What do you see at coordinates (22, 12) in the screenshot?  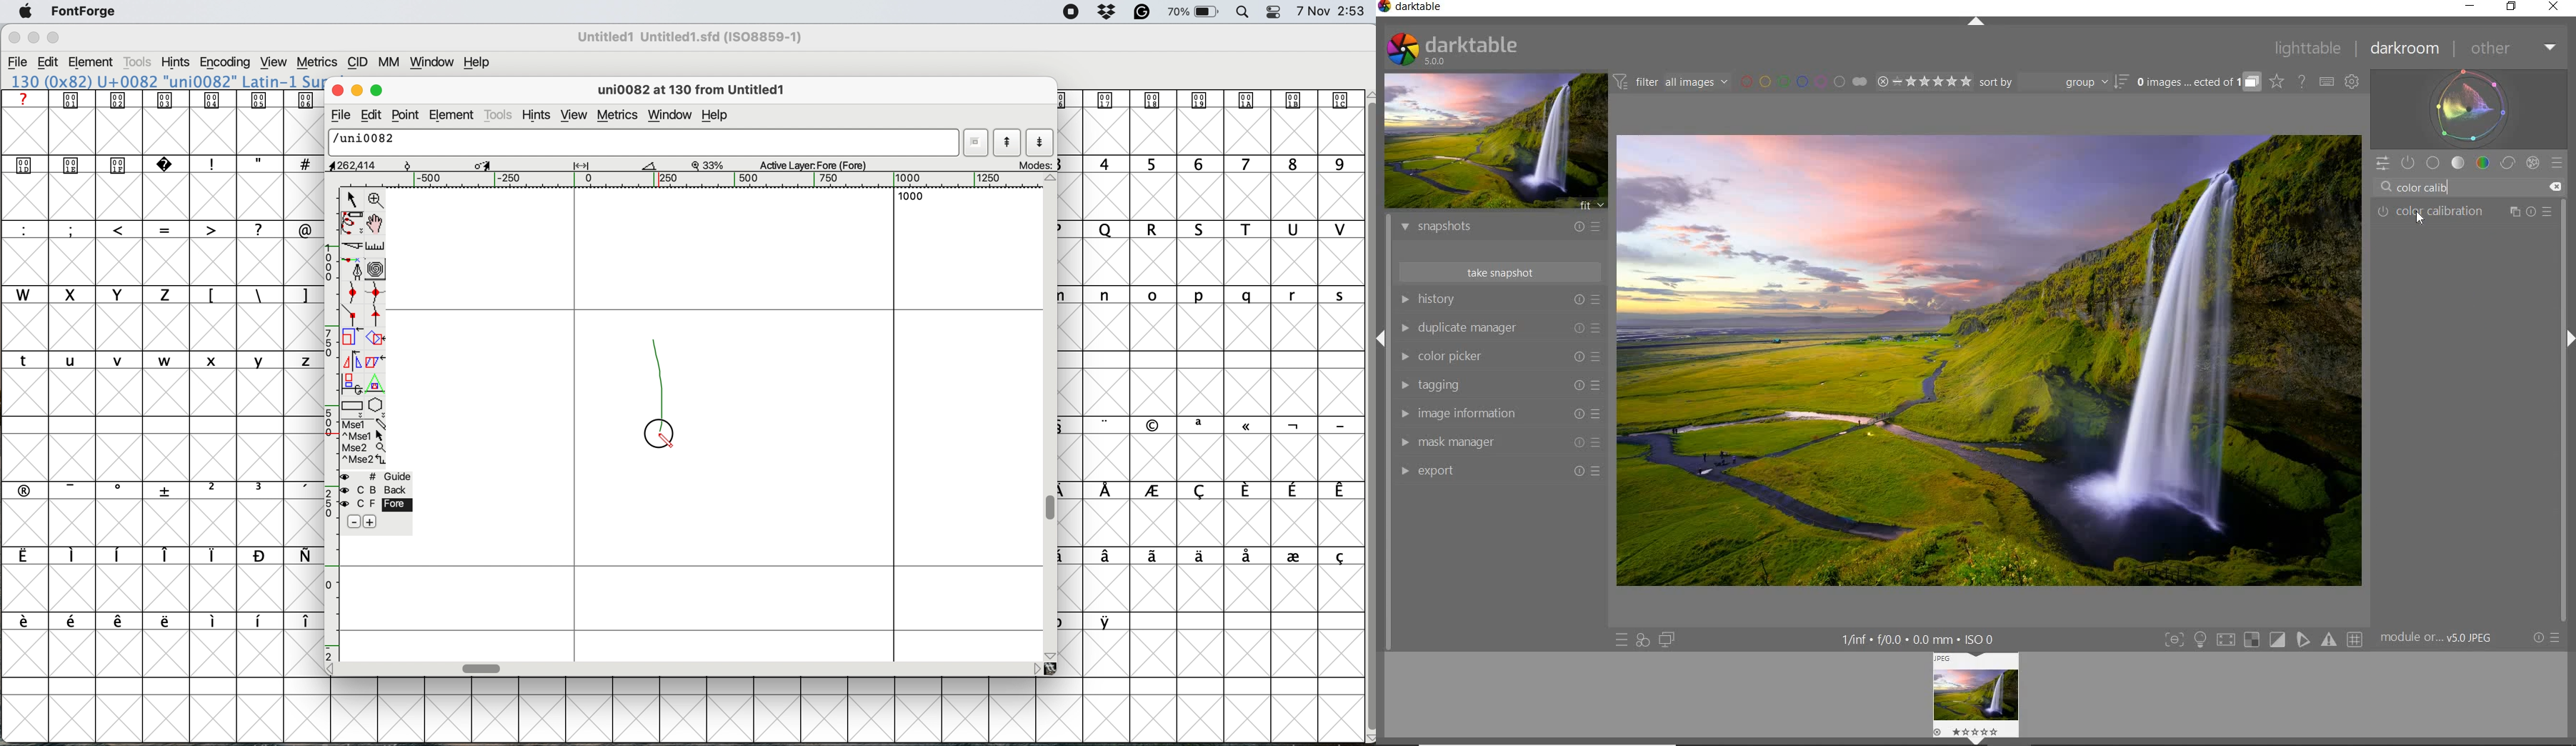 I see `system logo` at bounding box center [22, 12].